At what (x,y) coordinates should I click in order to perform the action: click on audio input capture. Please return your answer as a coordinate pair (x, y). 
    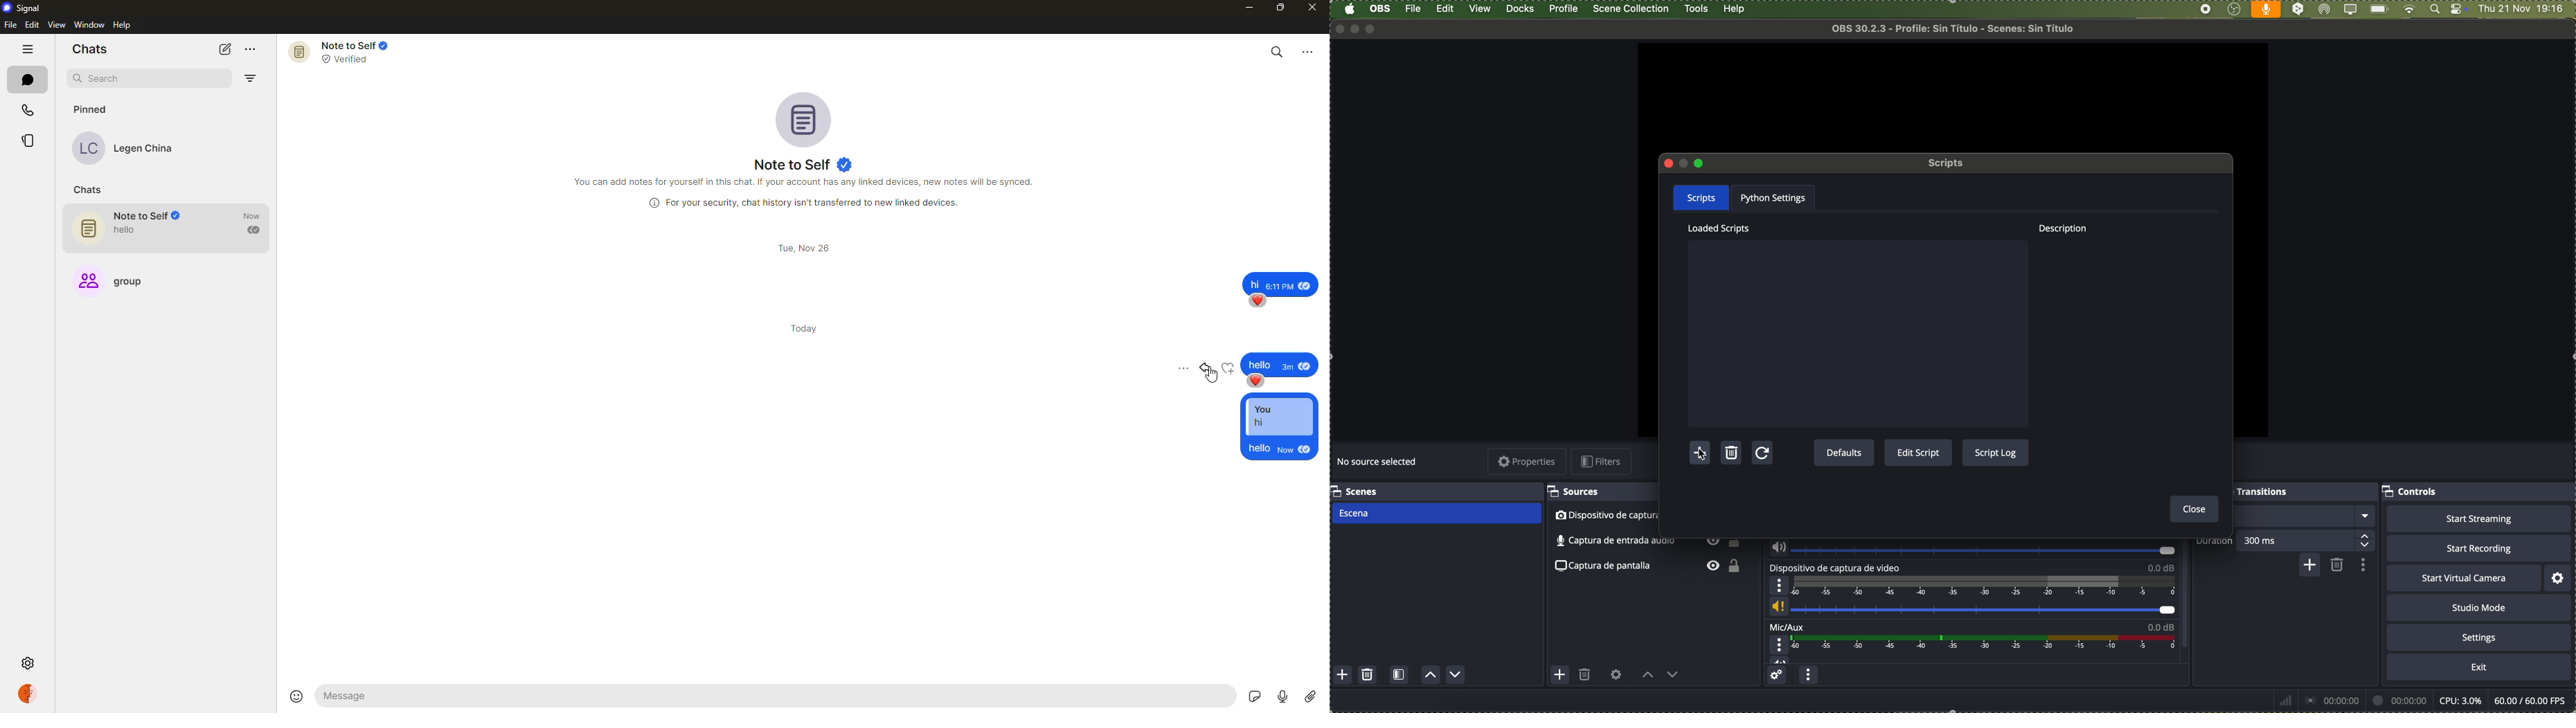
    Looking at the image, I should click on (1970, 550).